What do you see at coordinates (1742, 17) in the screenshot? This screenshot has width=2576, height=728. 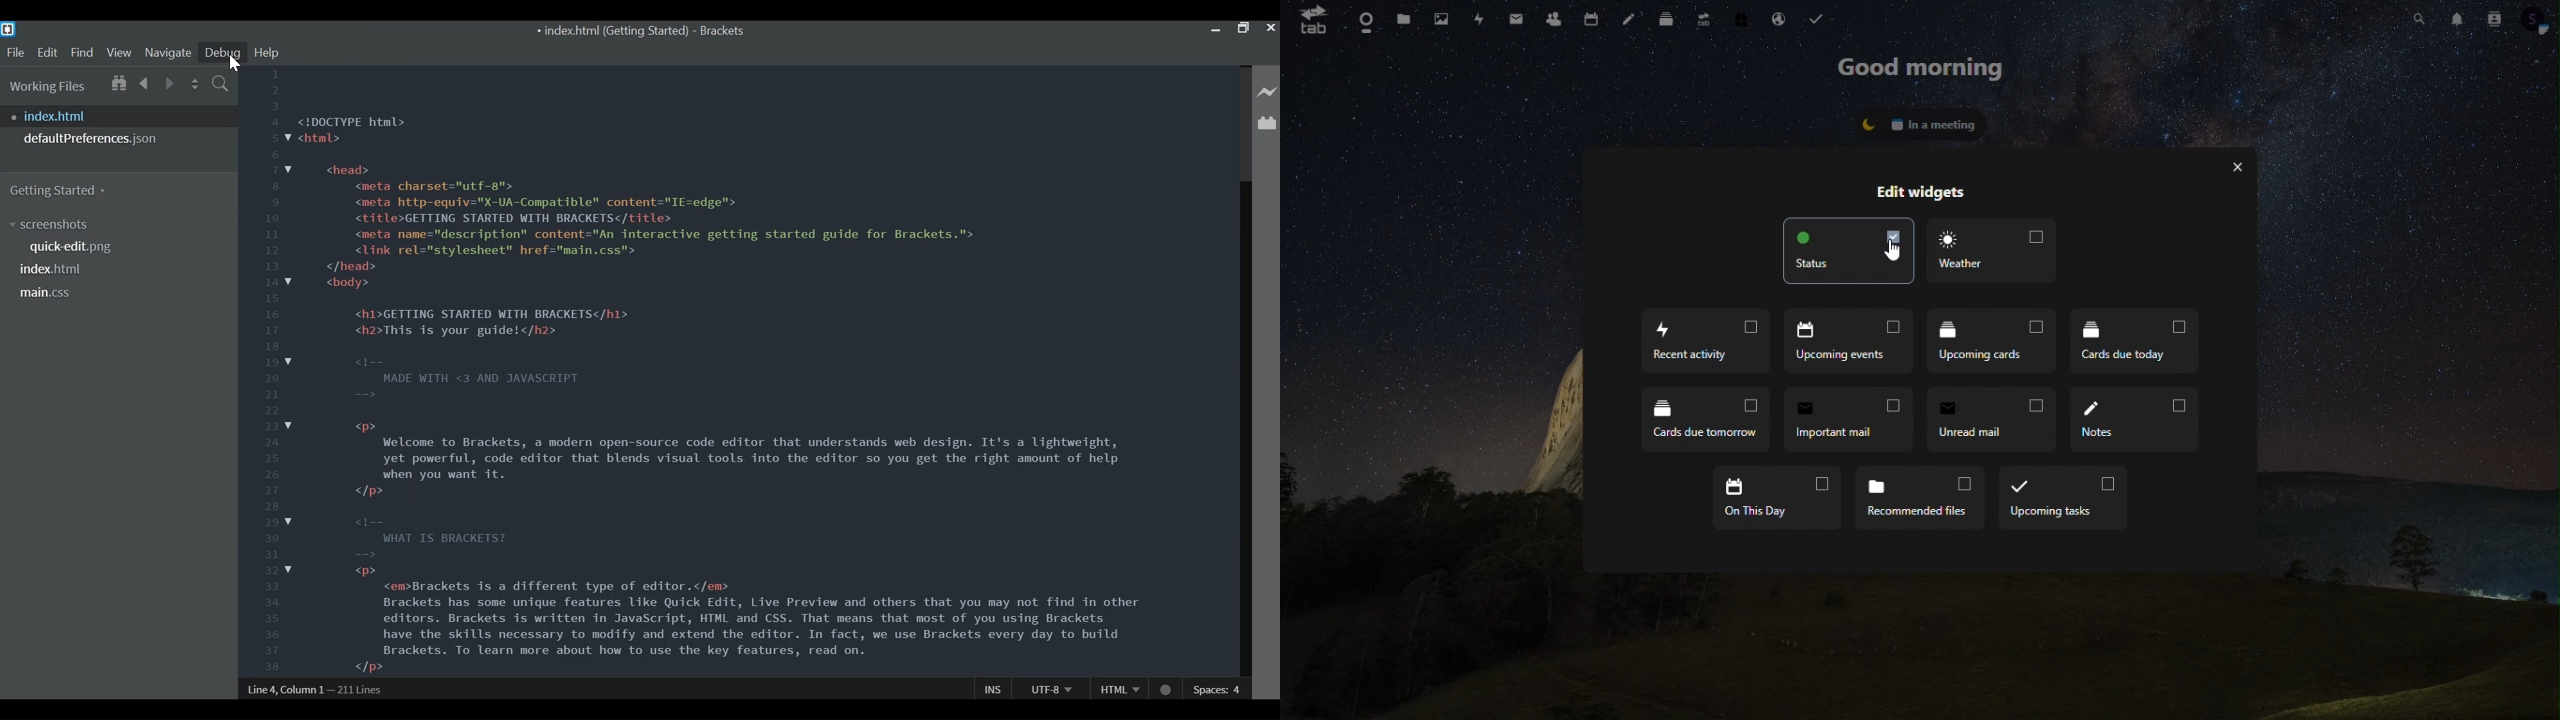 I see `free trial` at bounding box center [1742, 17].